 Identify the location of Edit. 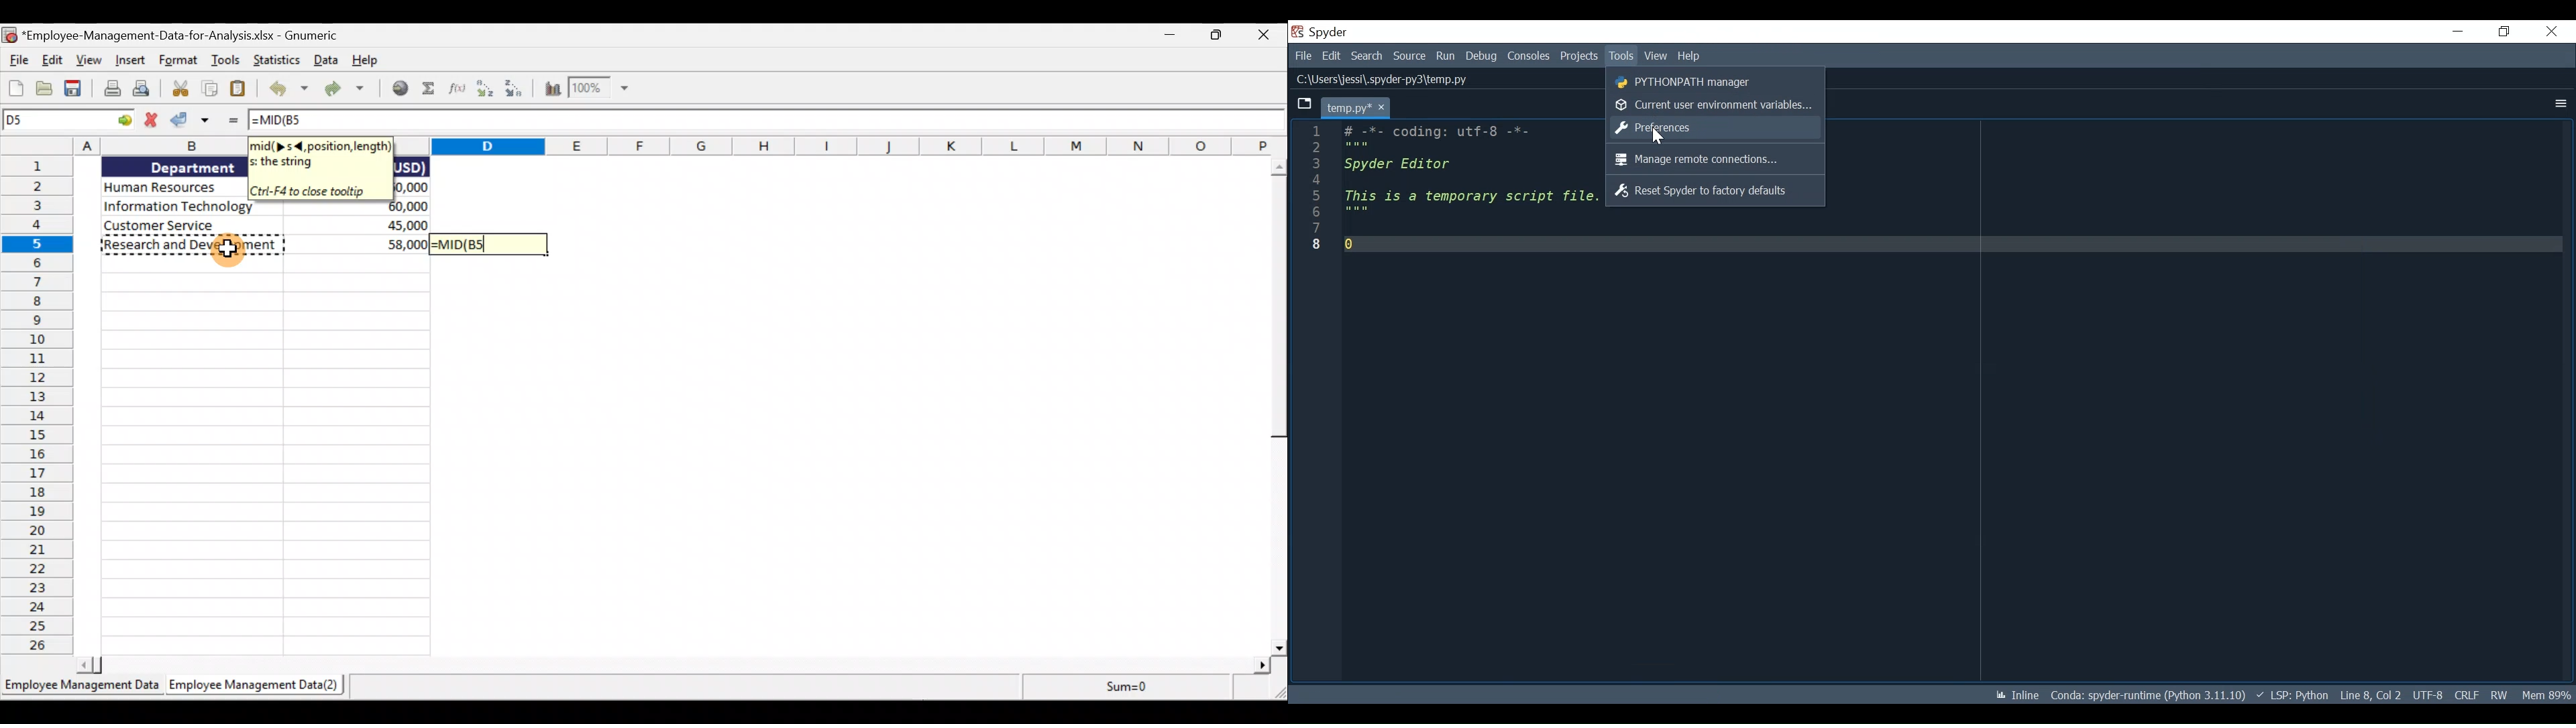
(1333, 56).